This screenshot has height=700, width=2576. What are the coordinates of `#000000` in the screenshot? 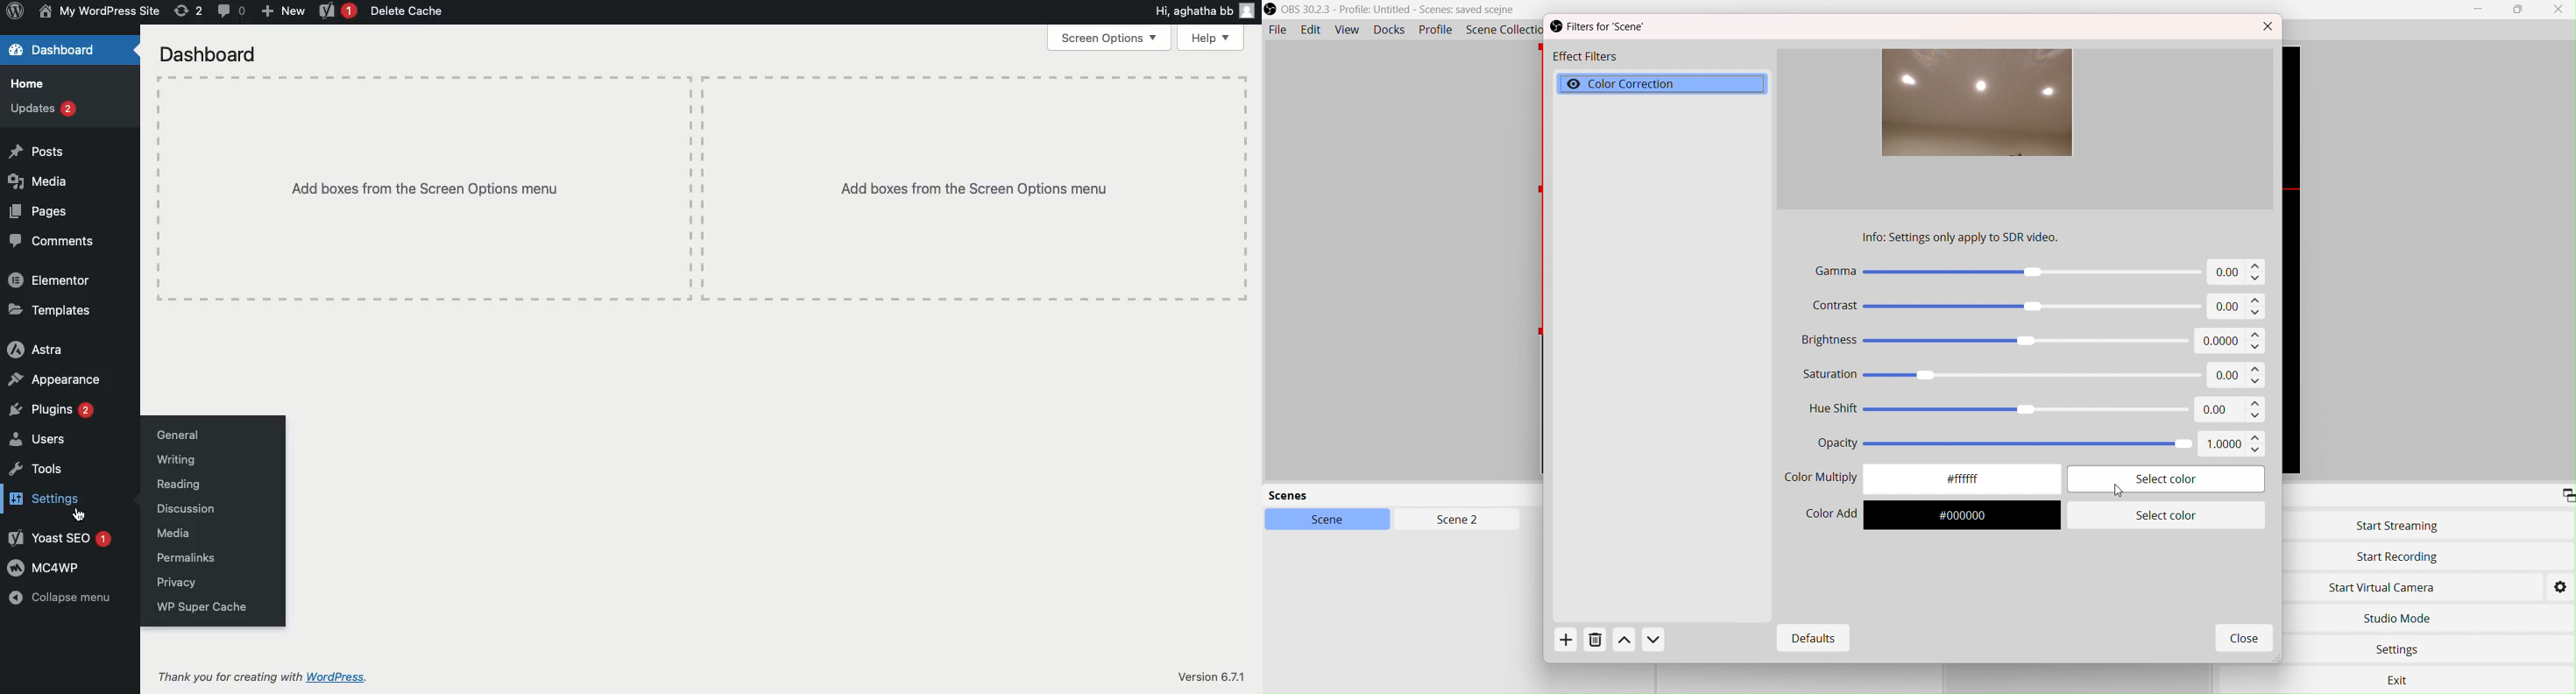 It's located at (1974, 517).